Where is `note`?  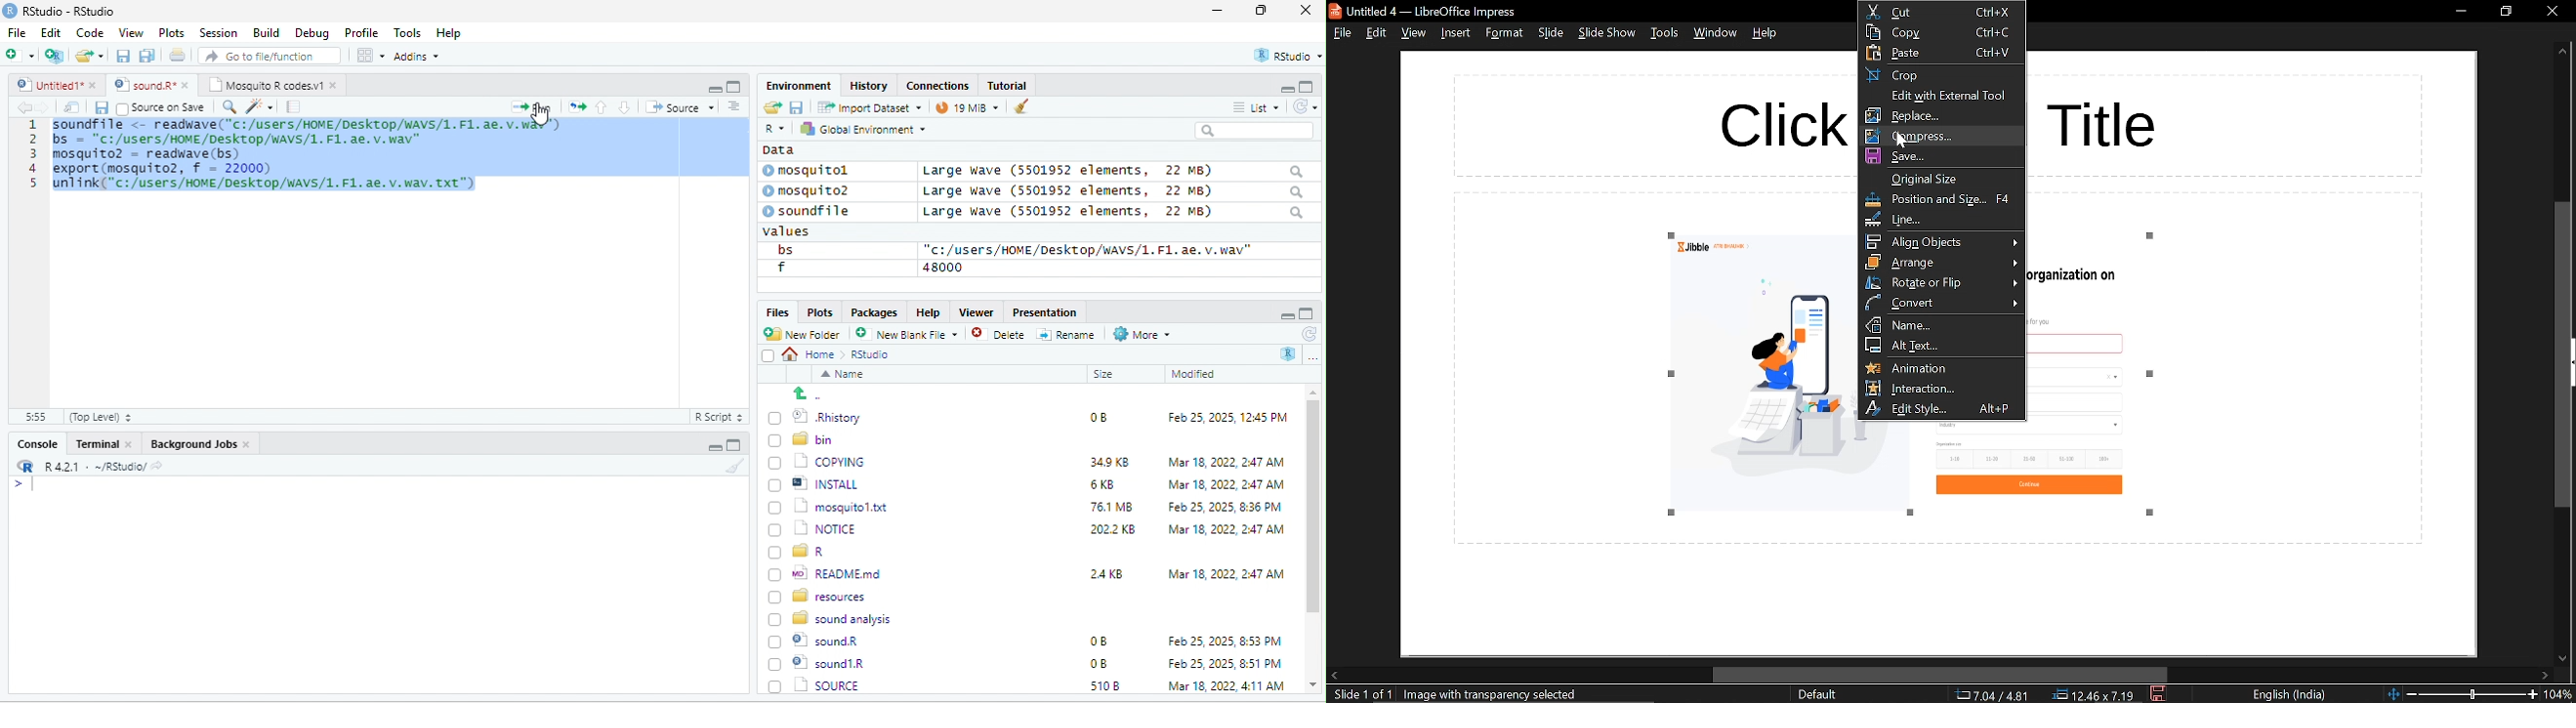
note is located at coordinates (294, 106).